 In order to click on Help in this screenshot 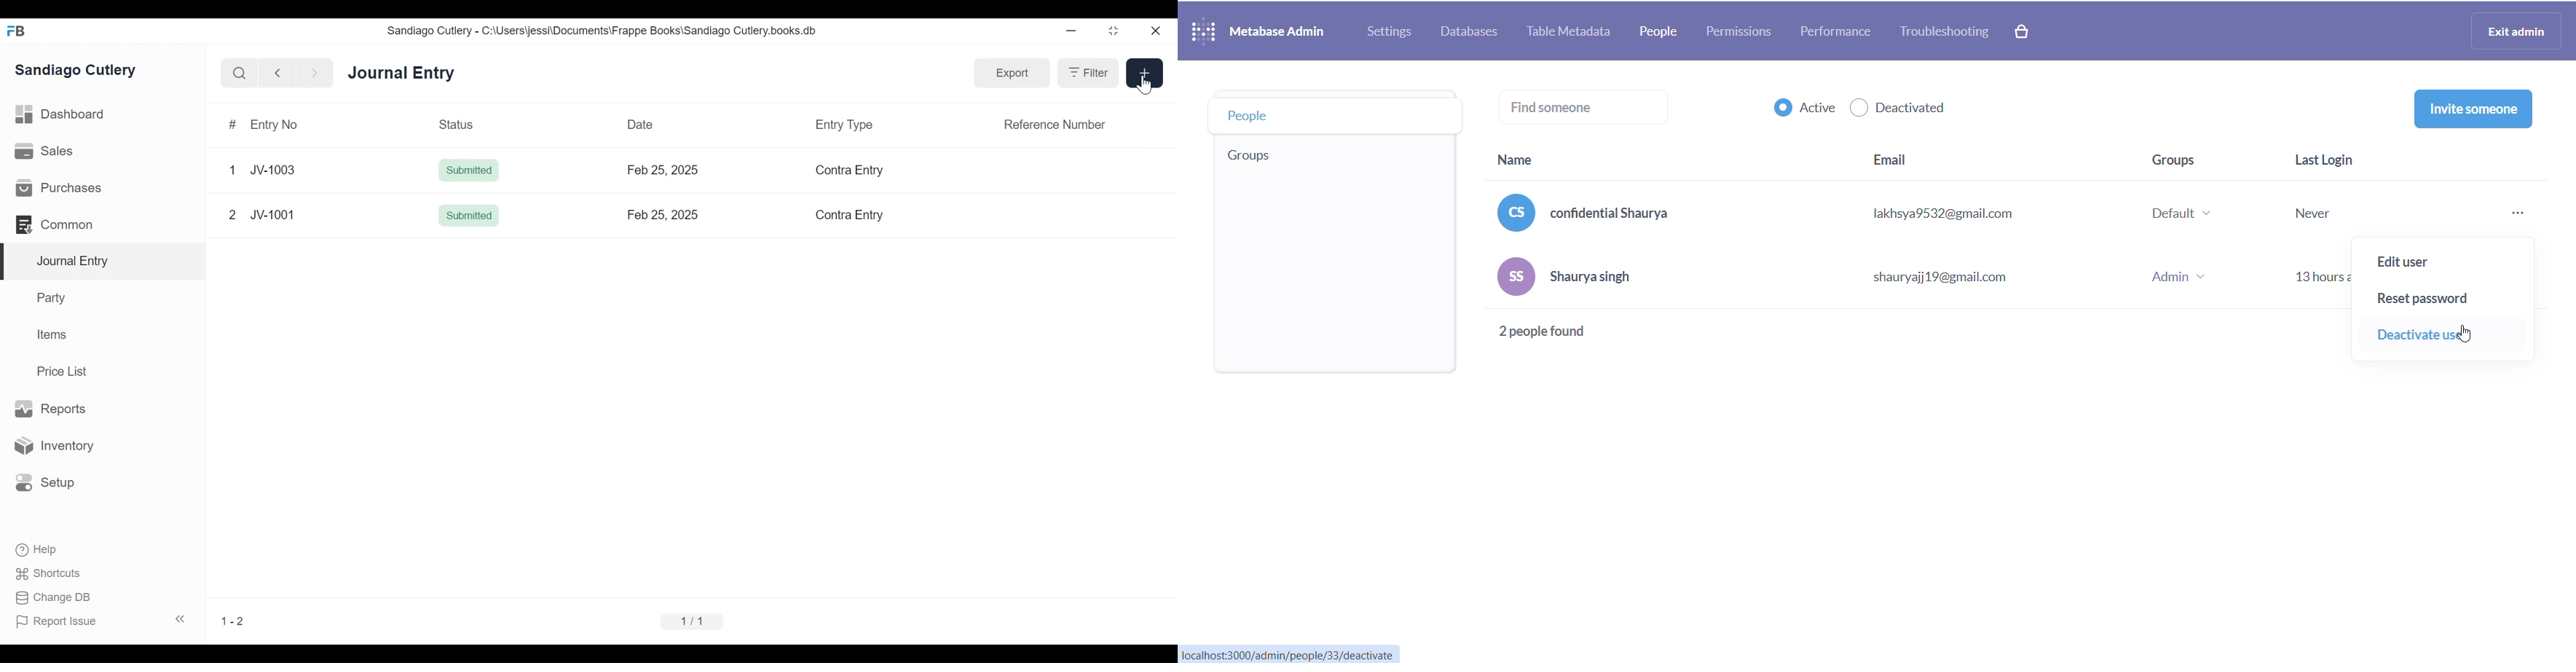, I will do `click(37, 550)`.